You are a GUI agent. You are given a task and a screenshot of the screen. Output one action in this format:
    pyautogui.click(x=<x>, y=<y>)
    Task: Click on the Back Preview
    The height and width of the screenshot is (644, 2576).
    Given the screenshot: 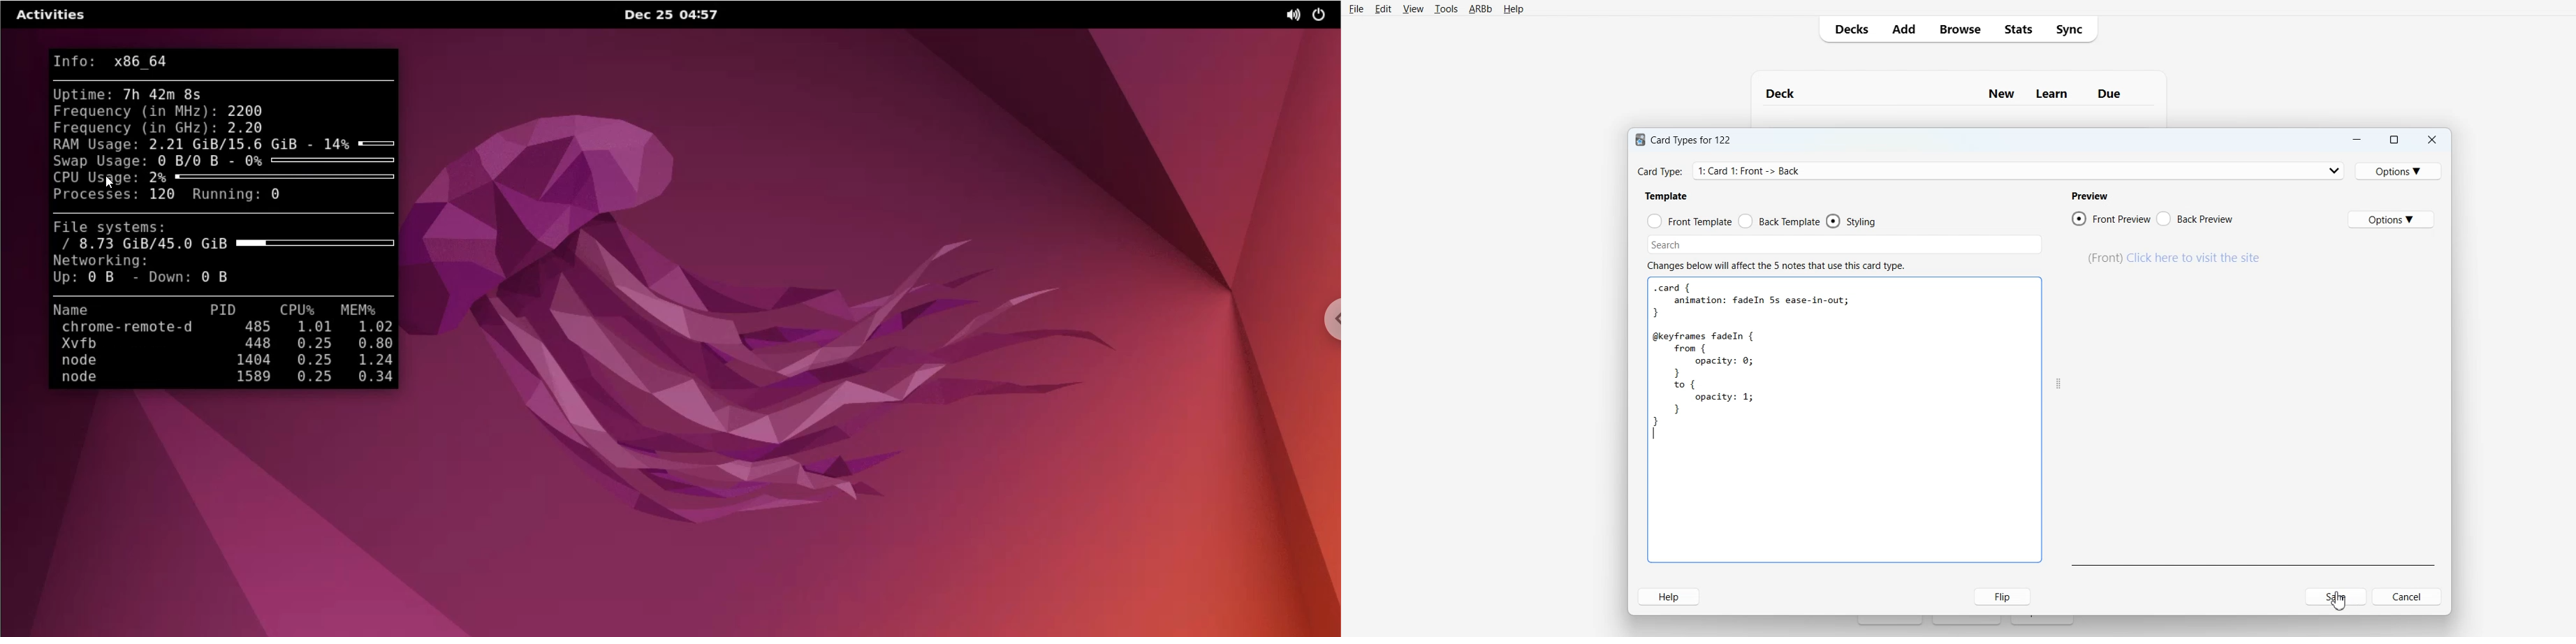 What is the action you would take?
    pyautogui.click(x=2195, y=218)
    